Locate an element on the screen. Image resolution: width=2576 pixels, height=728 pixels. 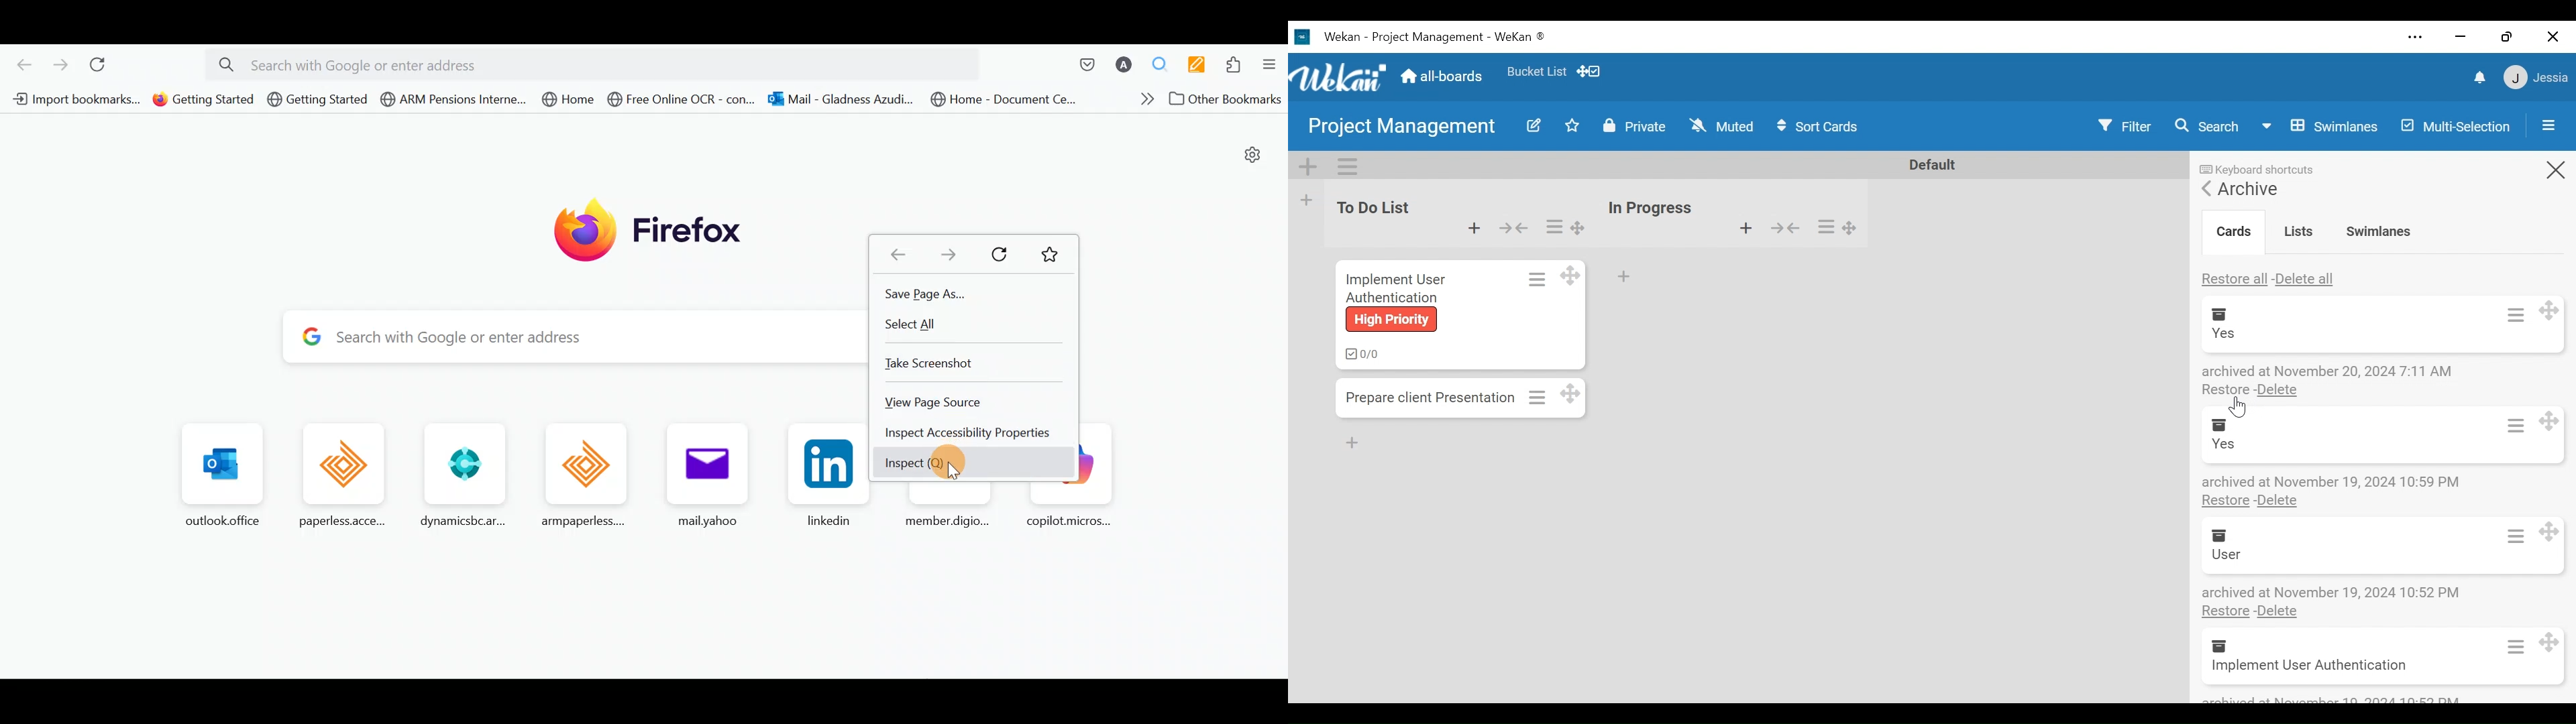
List Name is located at coordinates (1371, 207).